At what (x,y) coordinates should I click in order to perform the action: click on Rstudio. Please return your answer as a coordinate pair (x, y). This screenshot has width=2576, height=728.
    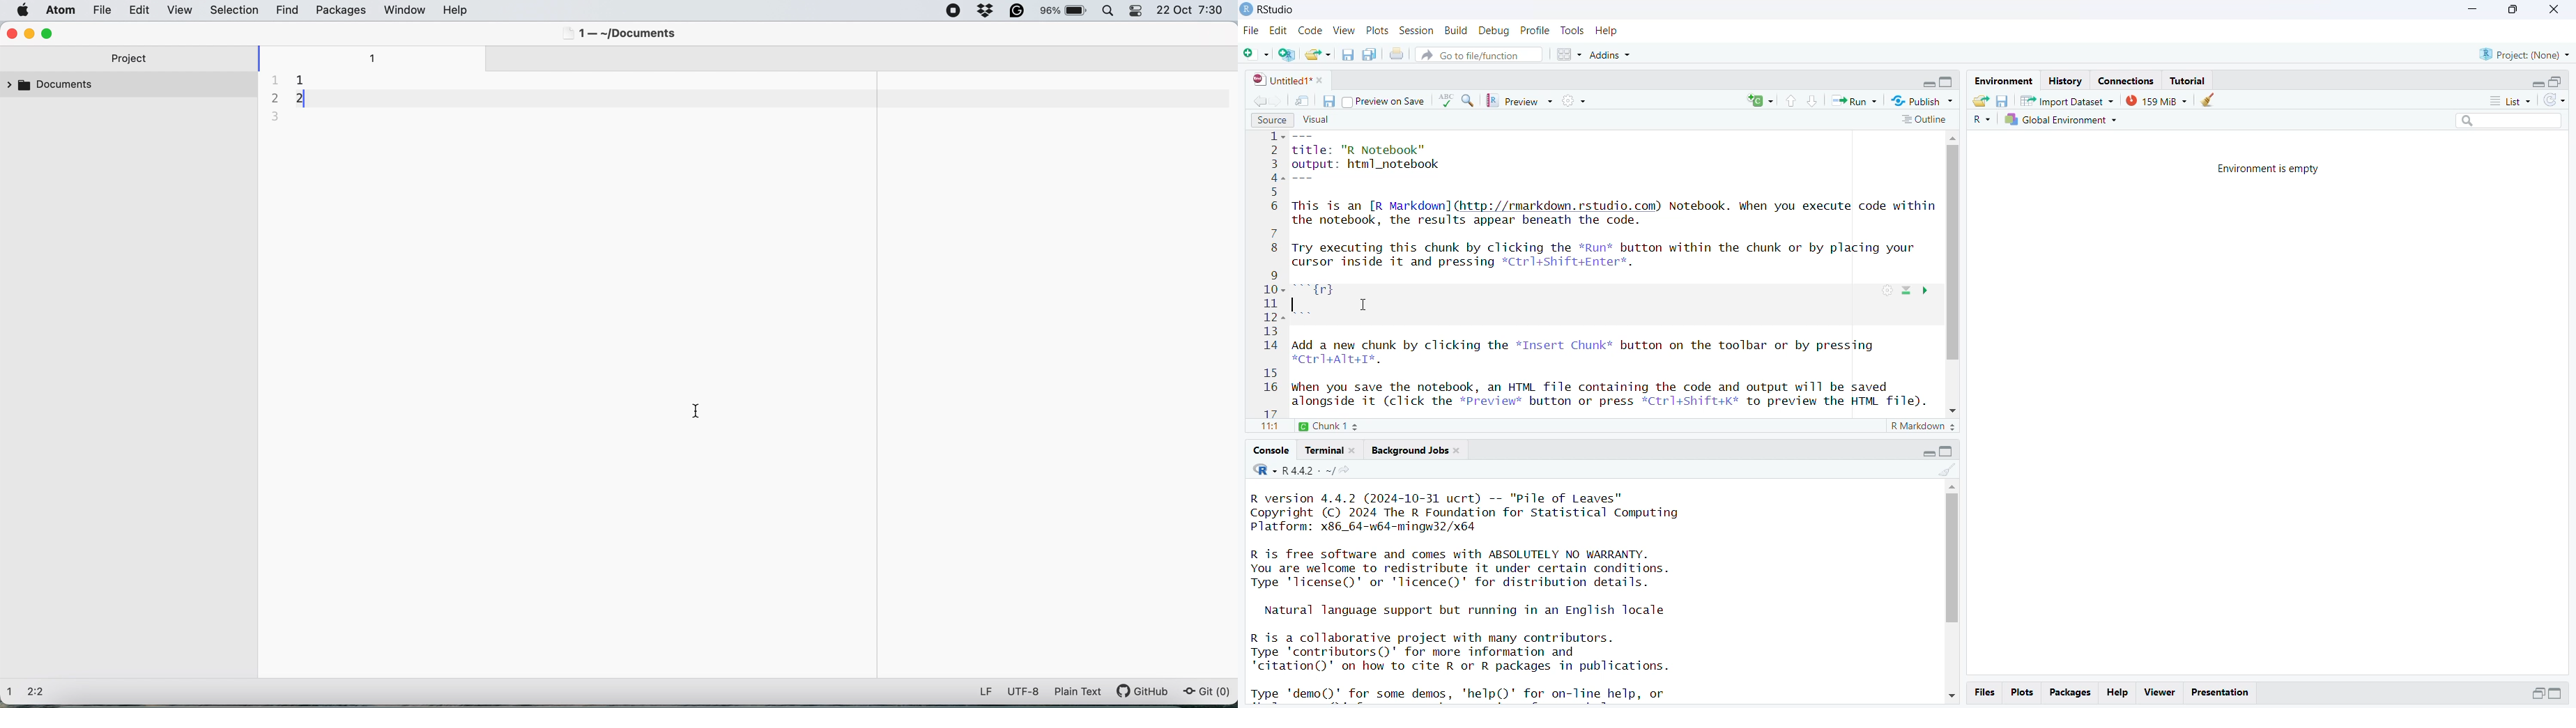
    Looking at the image, I should click on (1268, 9).